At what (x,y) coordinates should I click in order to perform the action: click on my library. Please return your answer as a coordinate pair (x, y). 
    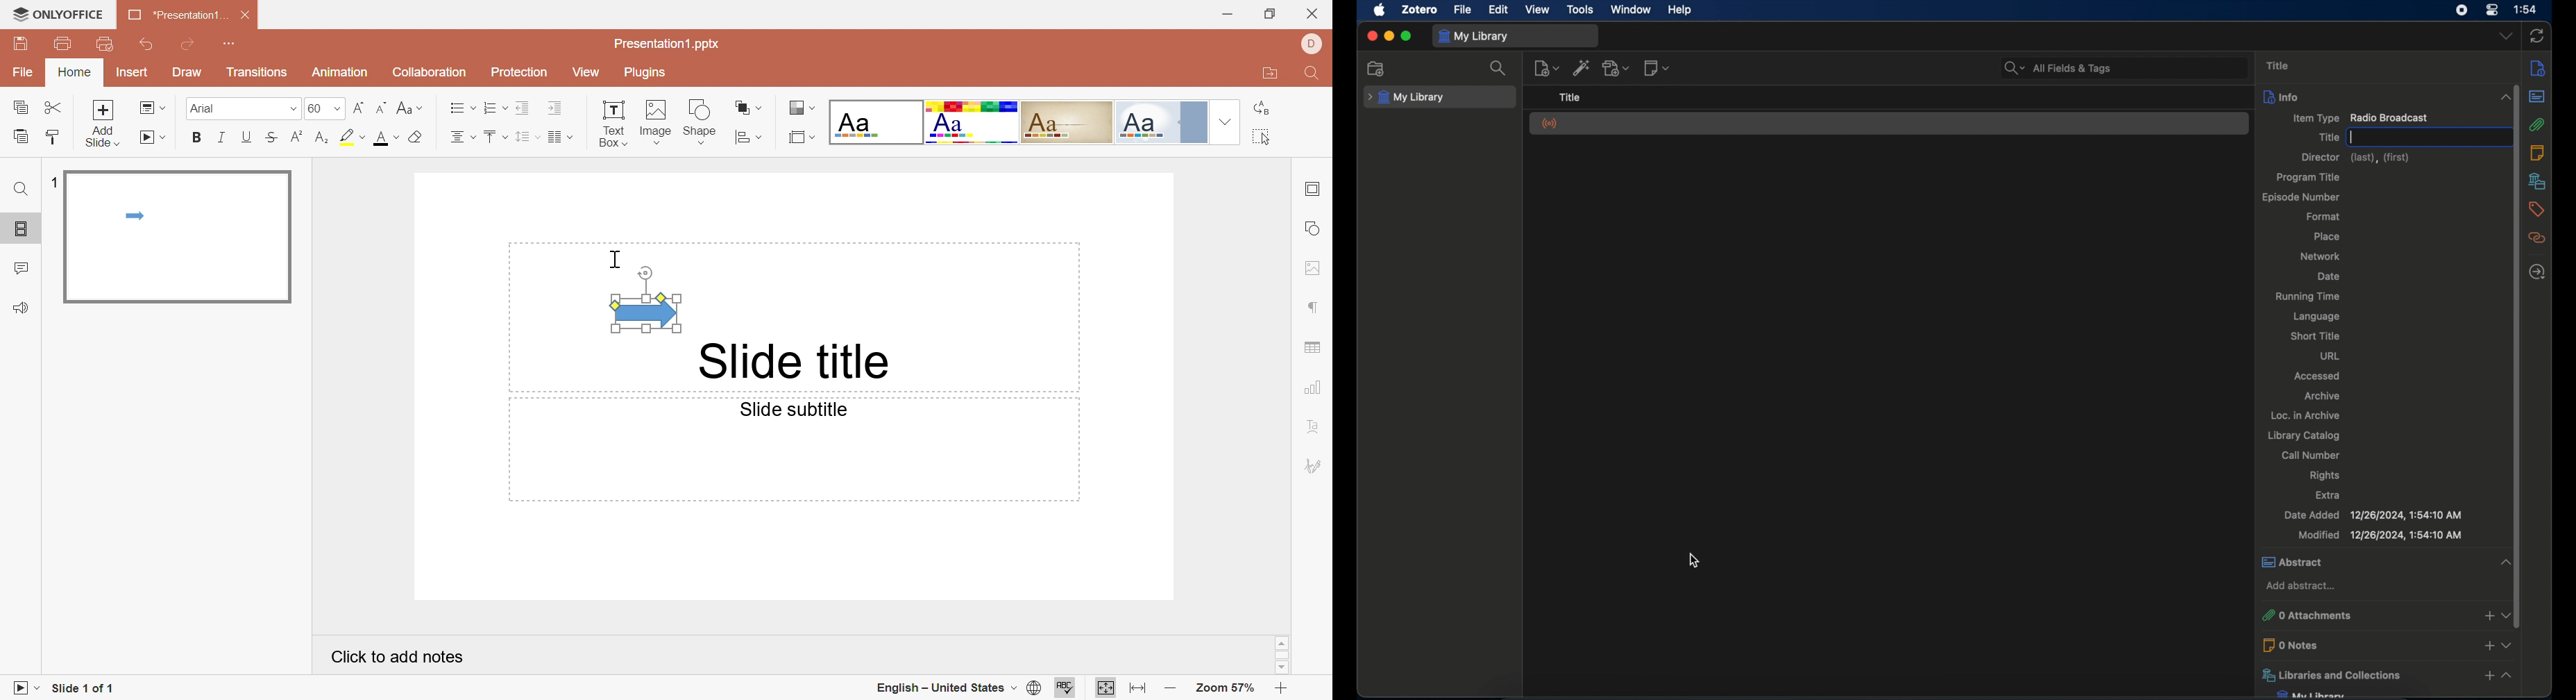
    Looking at the image, I should click on (1475, 36).